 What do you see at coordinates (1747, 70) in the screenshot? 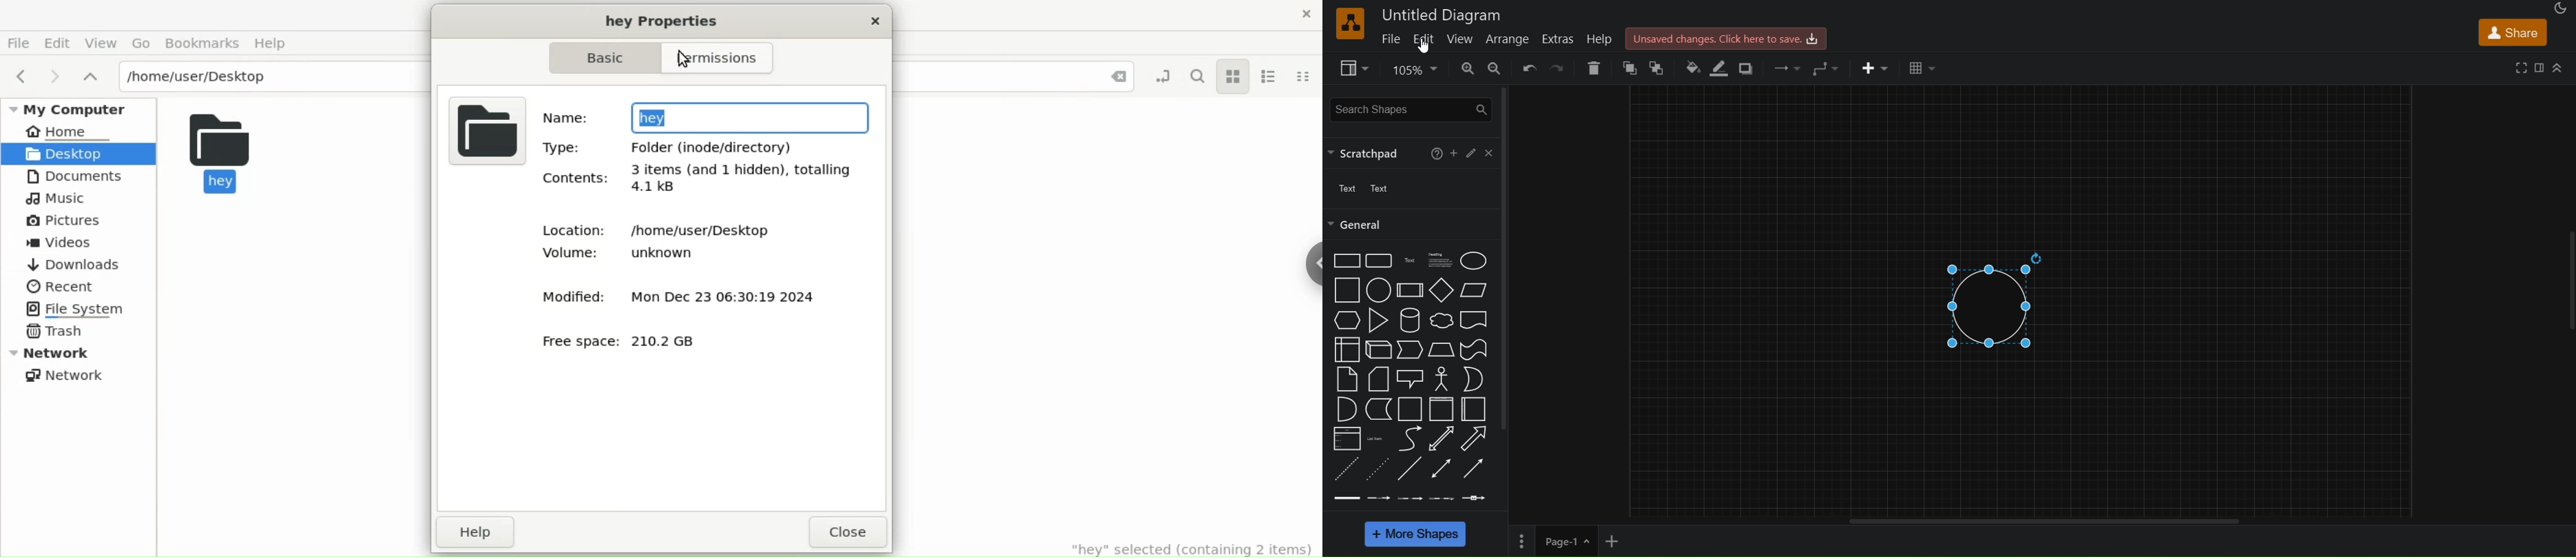
I see `shadows` at bounding box center [1747, 70].